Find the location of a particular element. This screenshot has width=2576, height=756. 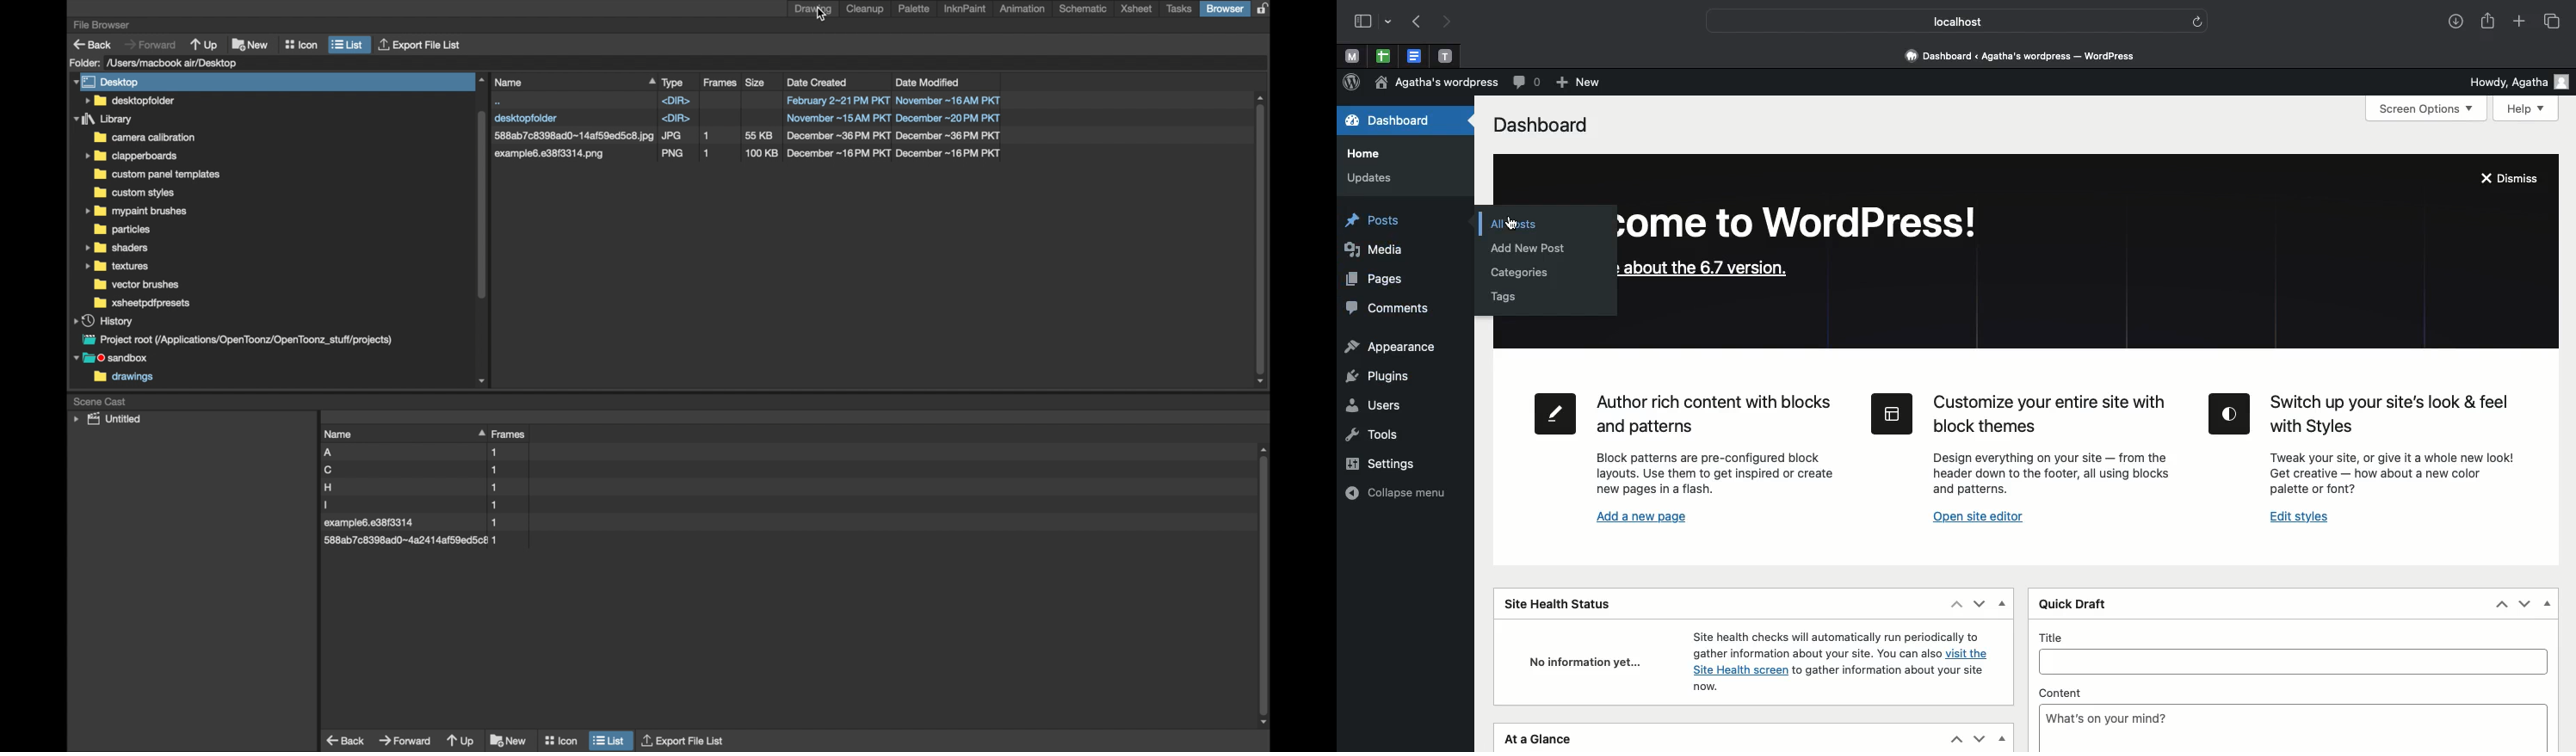

Next page is located at coordinates (1452, 22).